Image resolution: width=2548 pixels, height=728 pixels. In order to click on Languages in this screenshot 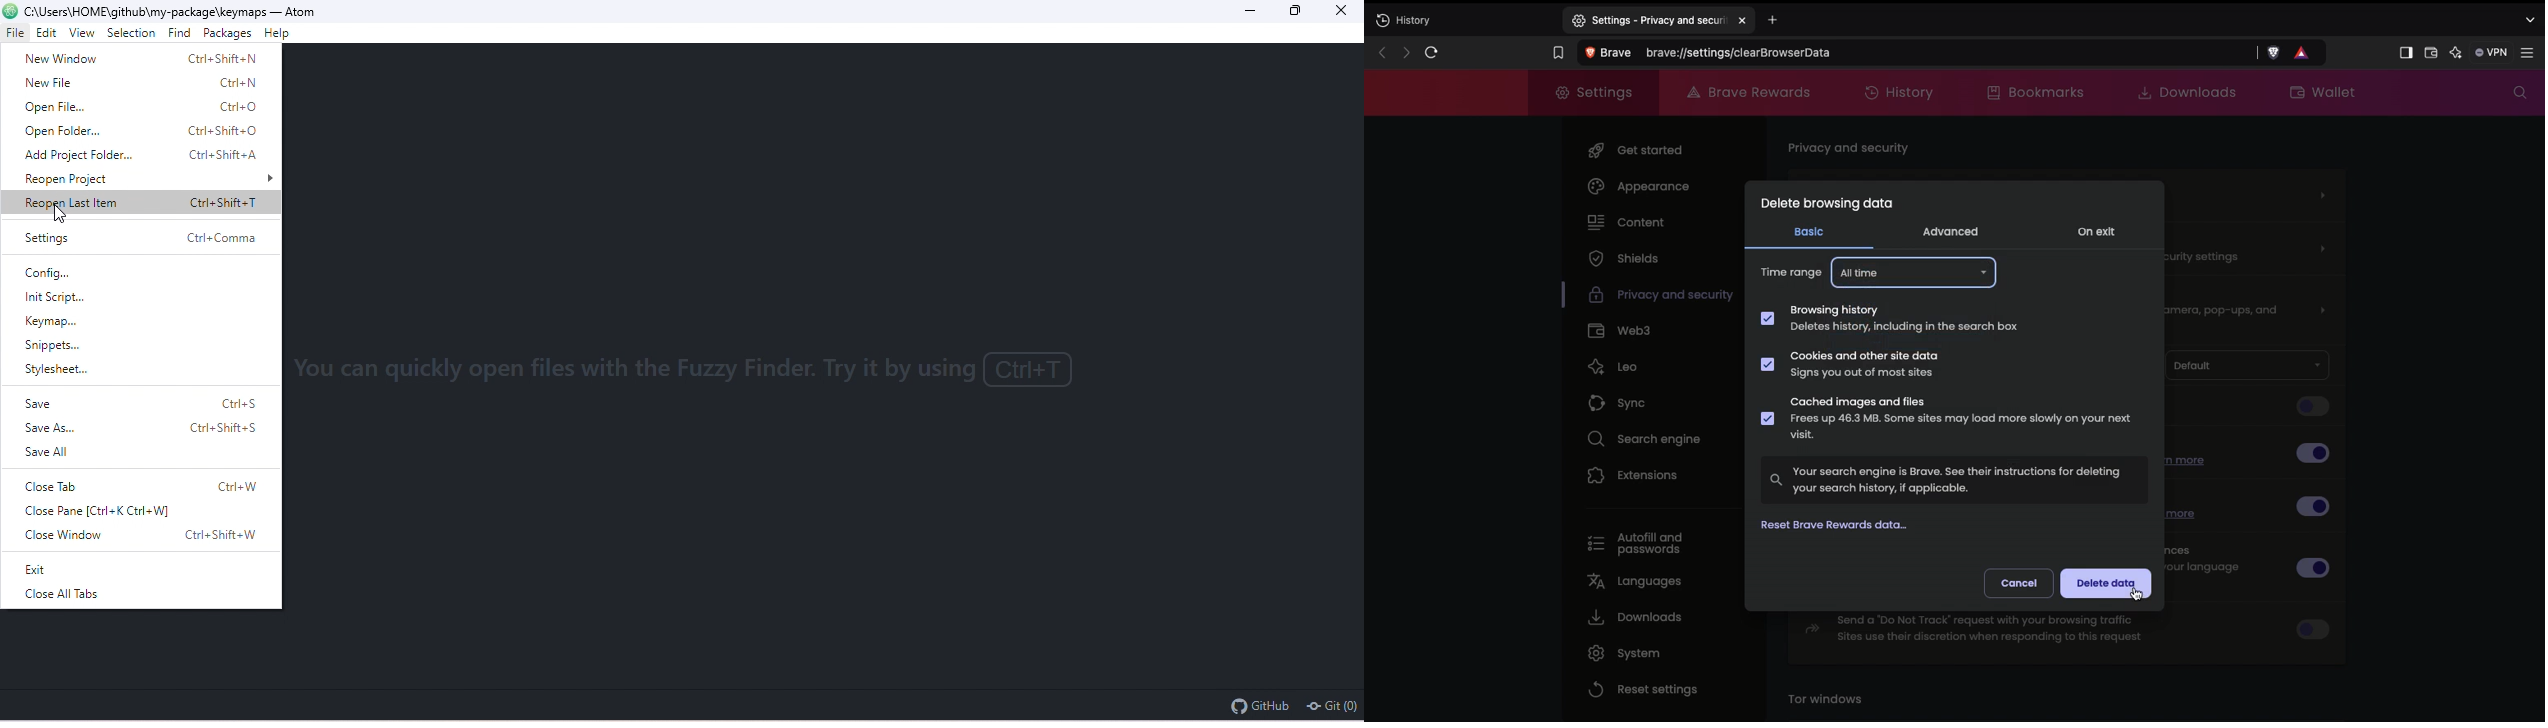, I will do `click(1637, 583)`.